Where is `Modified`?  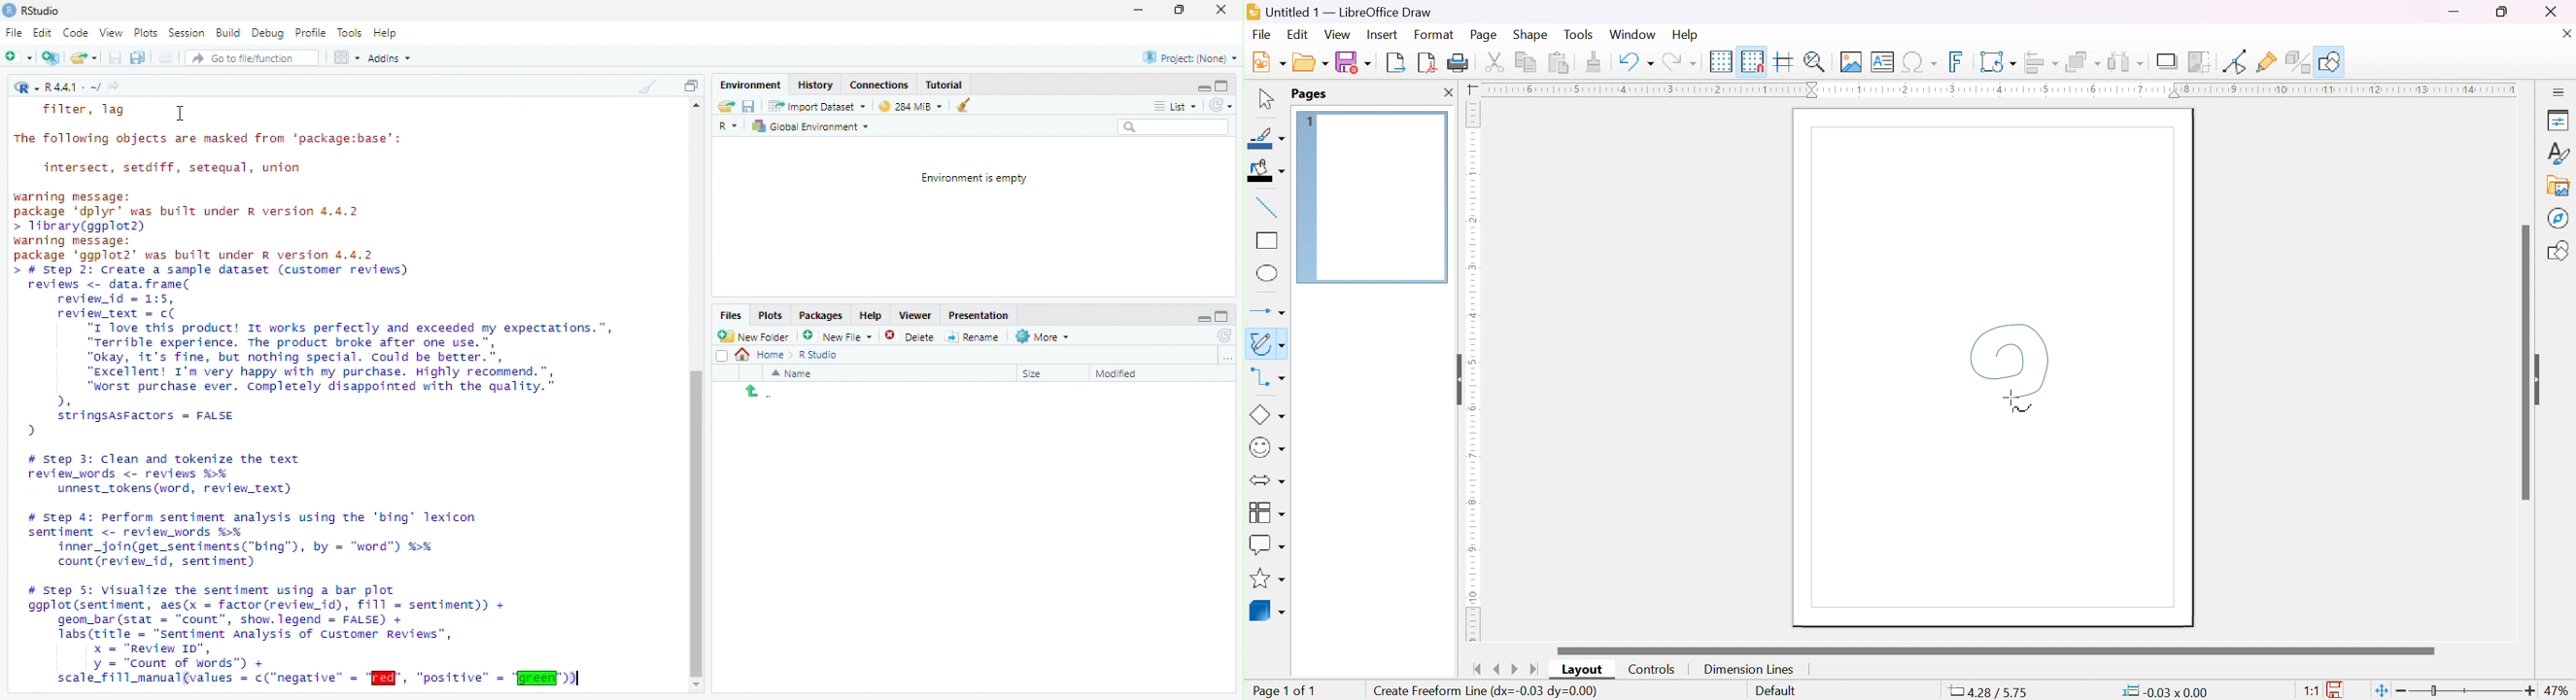
Modified is located at coordinates (1120, 374).